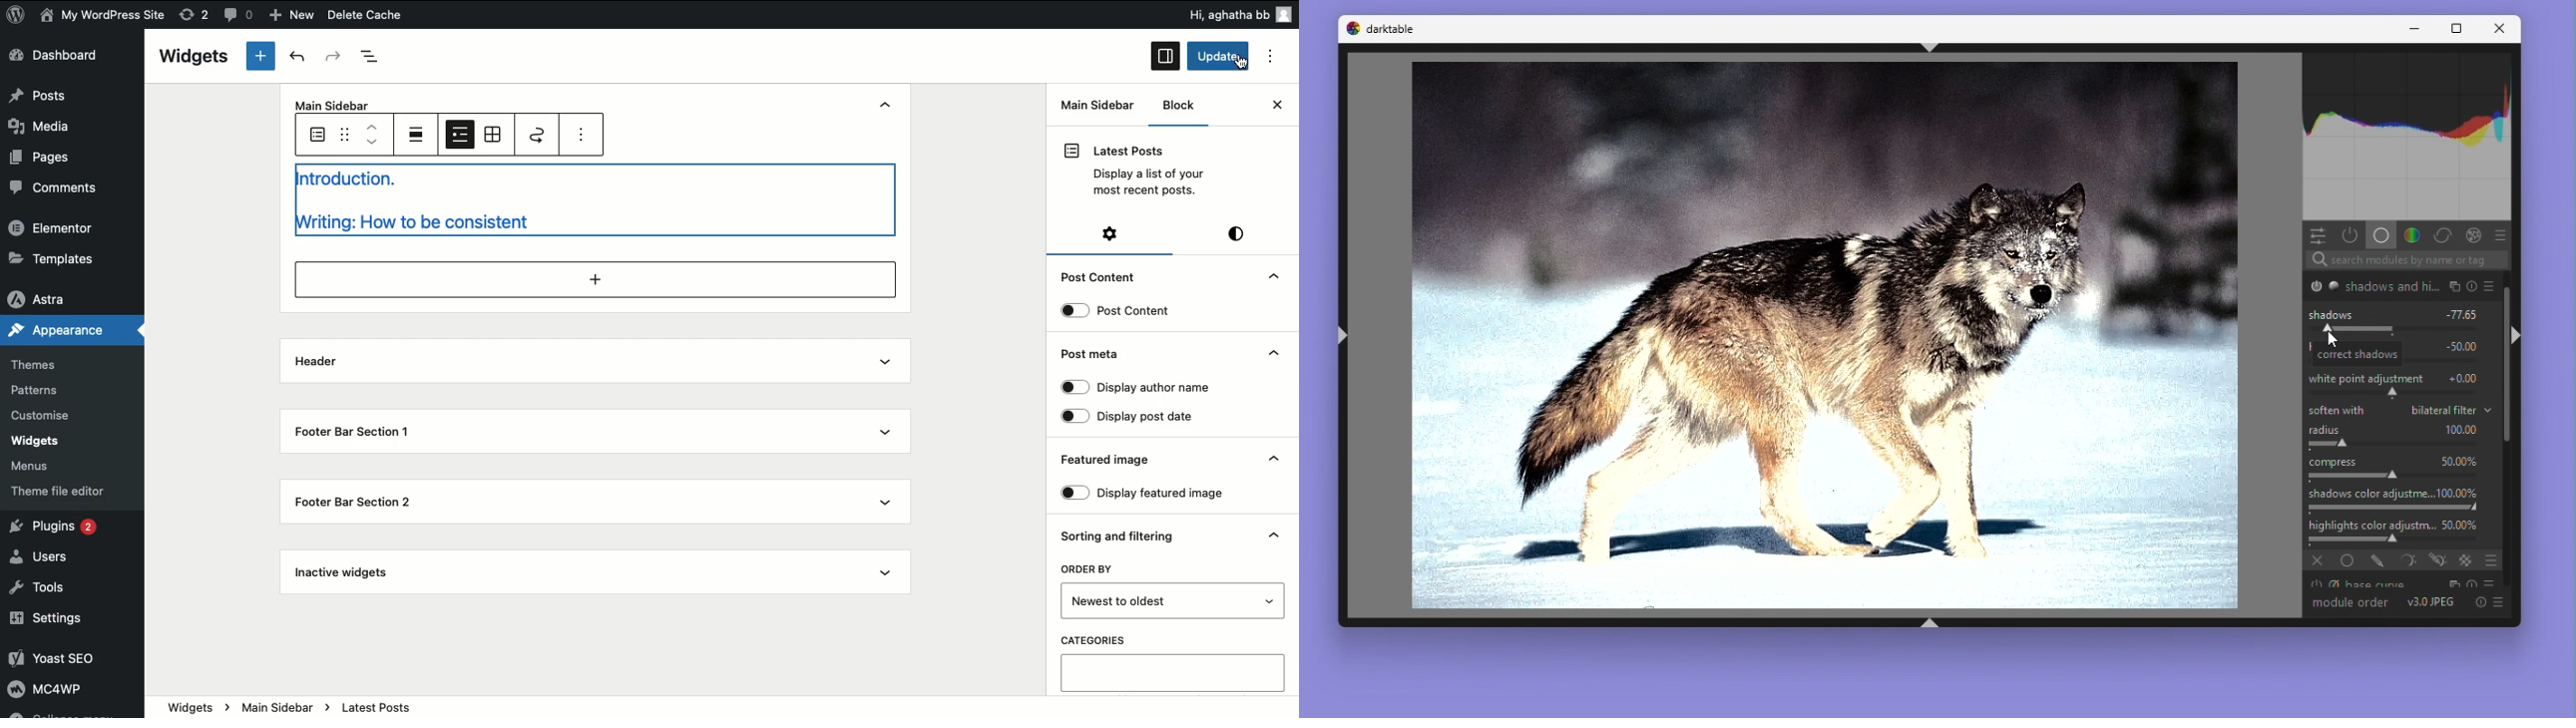 This screenshot has width=2576, height=728. Describe the element at coordinates (46, 297) in the screenshot. I see `Astra` at that location.